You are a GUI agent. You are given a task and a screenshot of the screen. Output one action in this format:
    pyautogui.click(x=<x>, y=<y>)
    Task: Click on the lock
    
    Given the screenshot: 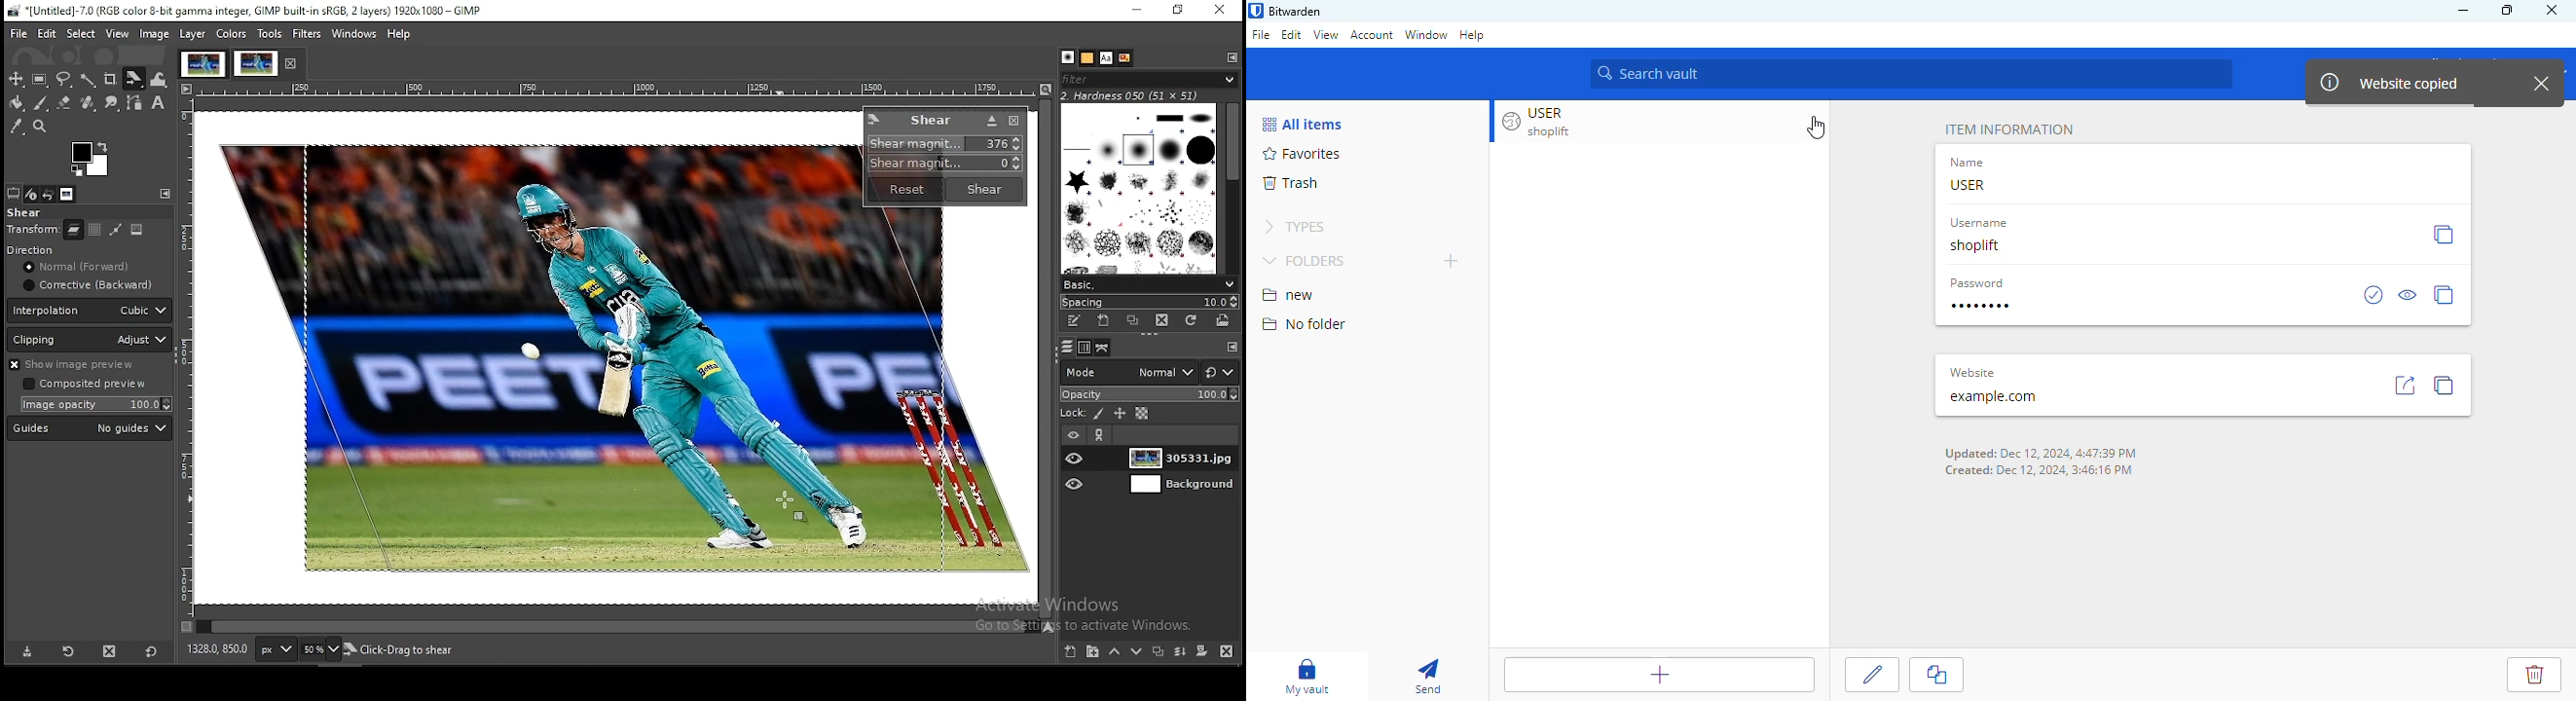 What is the action you would take?
    pyautogui.click(x=1067, y=415)
    